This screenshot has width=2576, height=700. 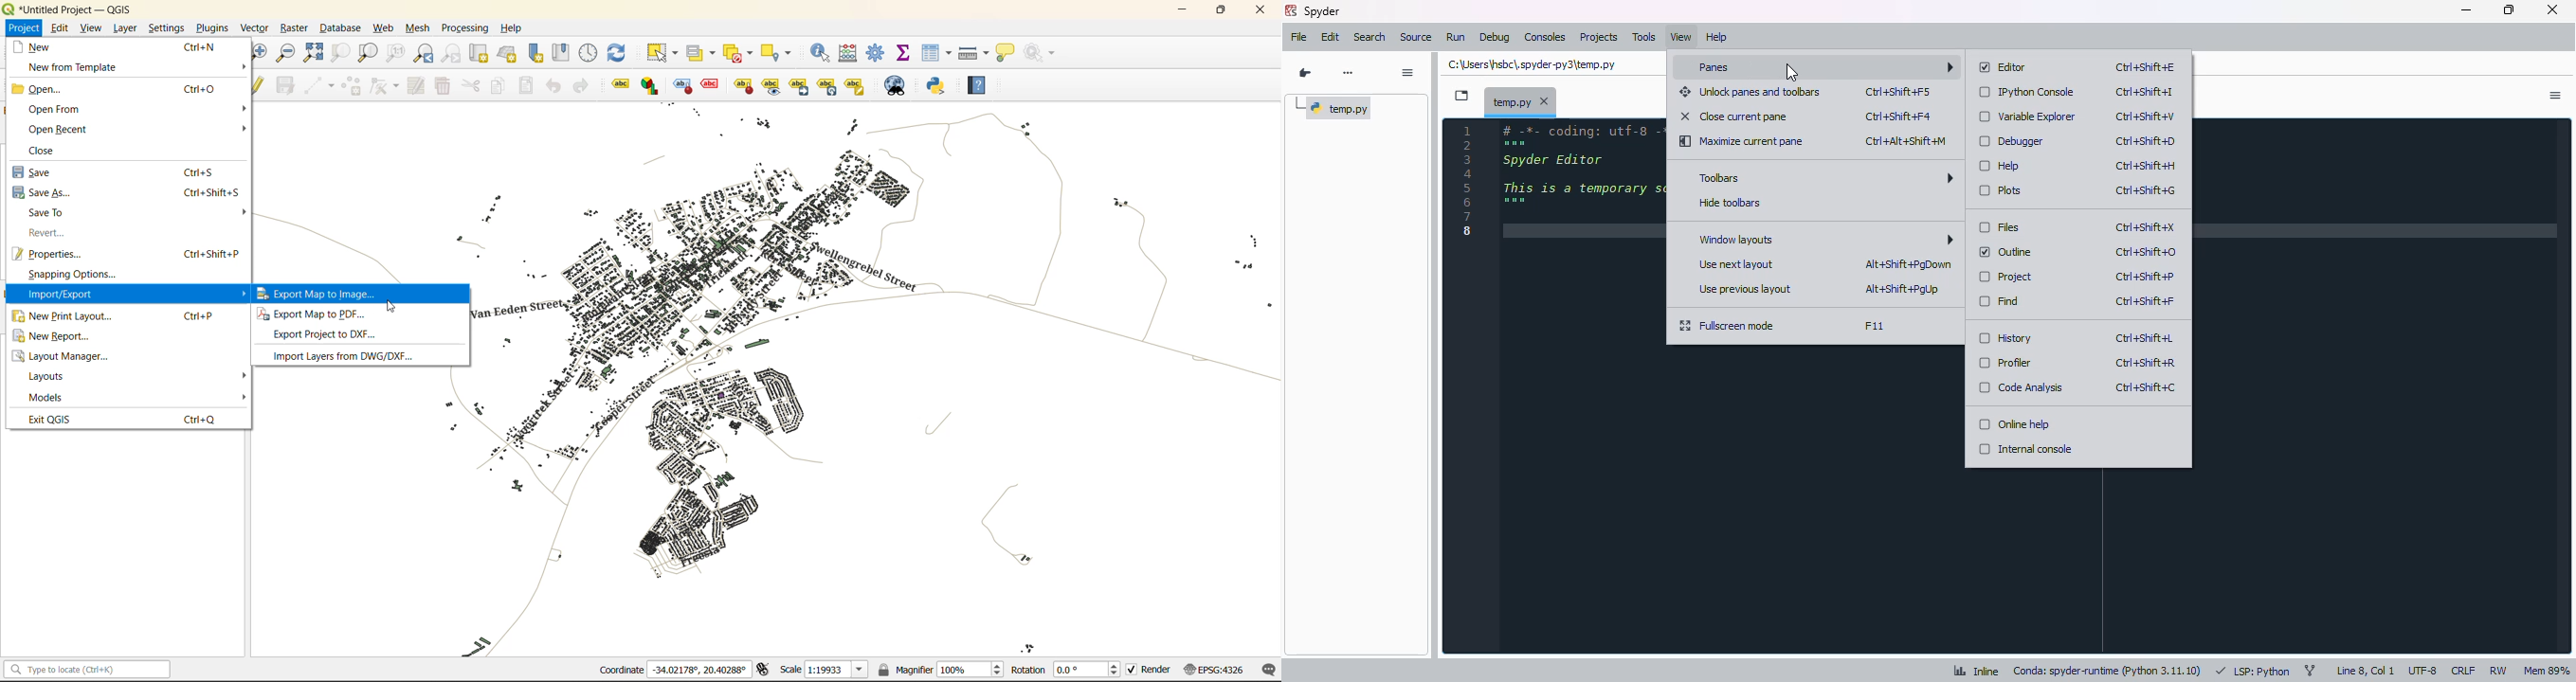 What do you see at coordinates (1741, 141) in the screenshot?
I see `maximize current pane` at bounding box center [1741, 141].